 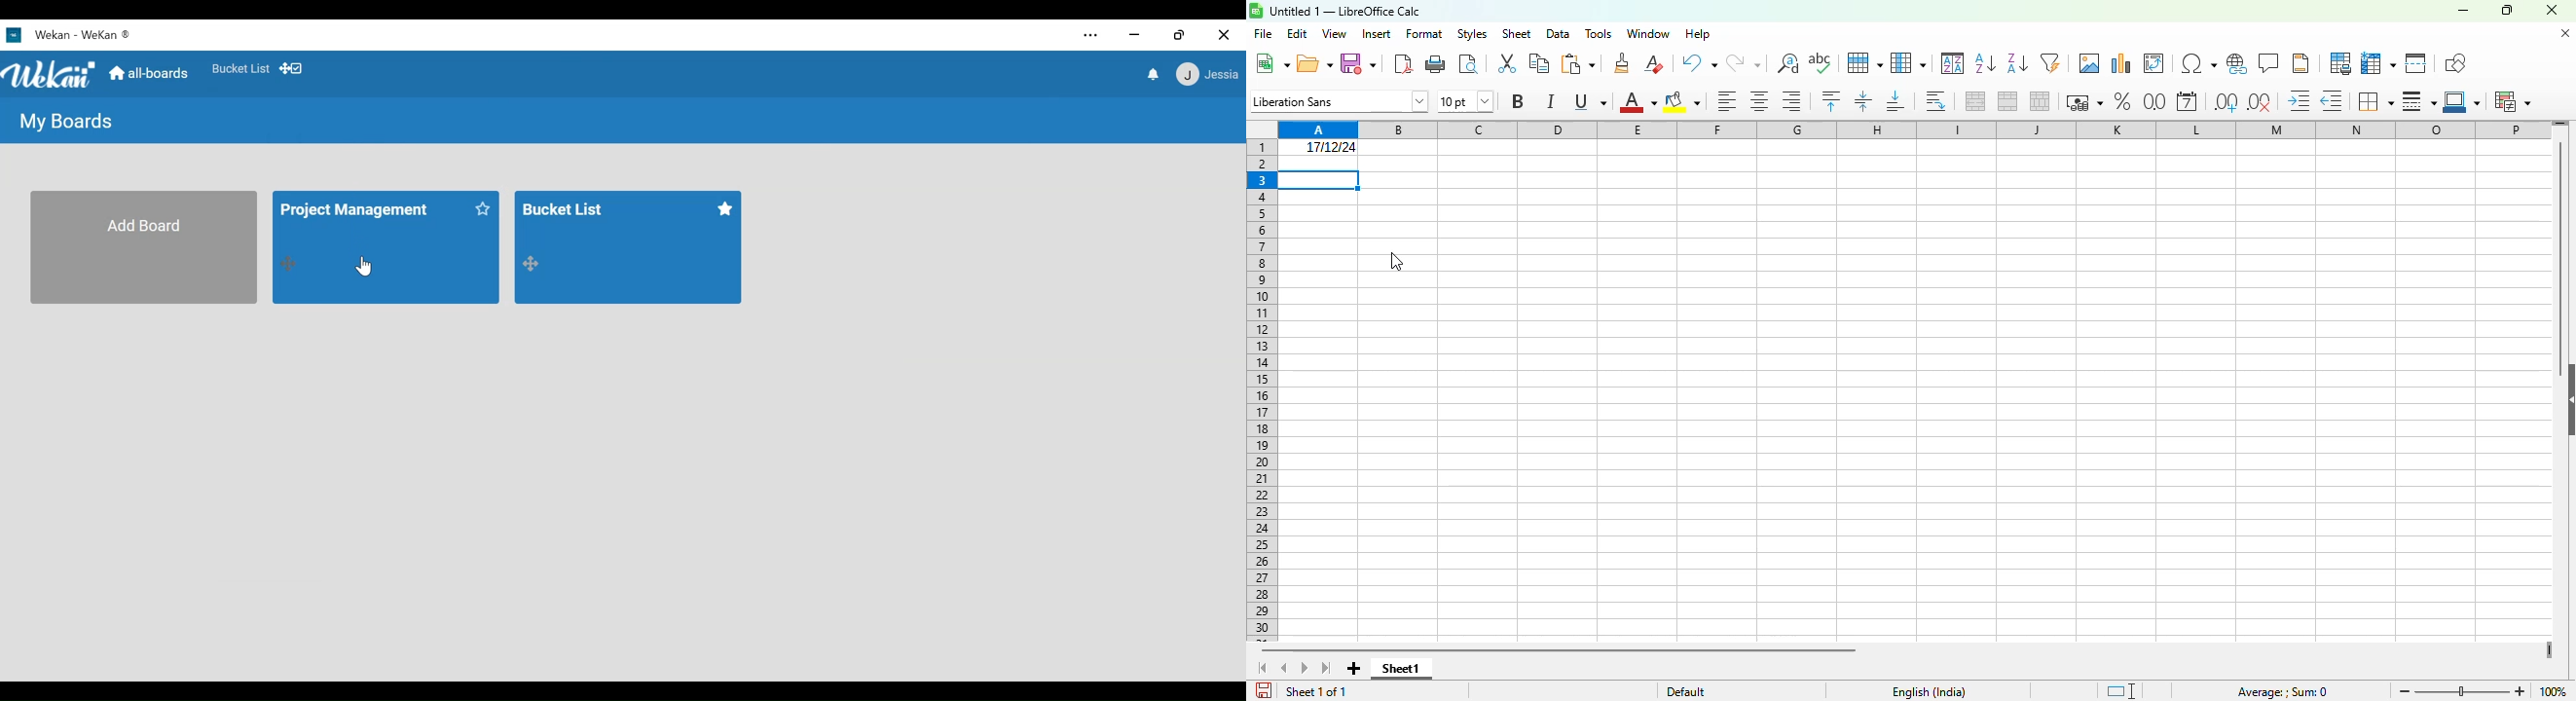 I want to click on insert hyperlink, so click(x=2238, y=63).